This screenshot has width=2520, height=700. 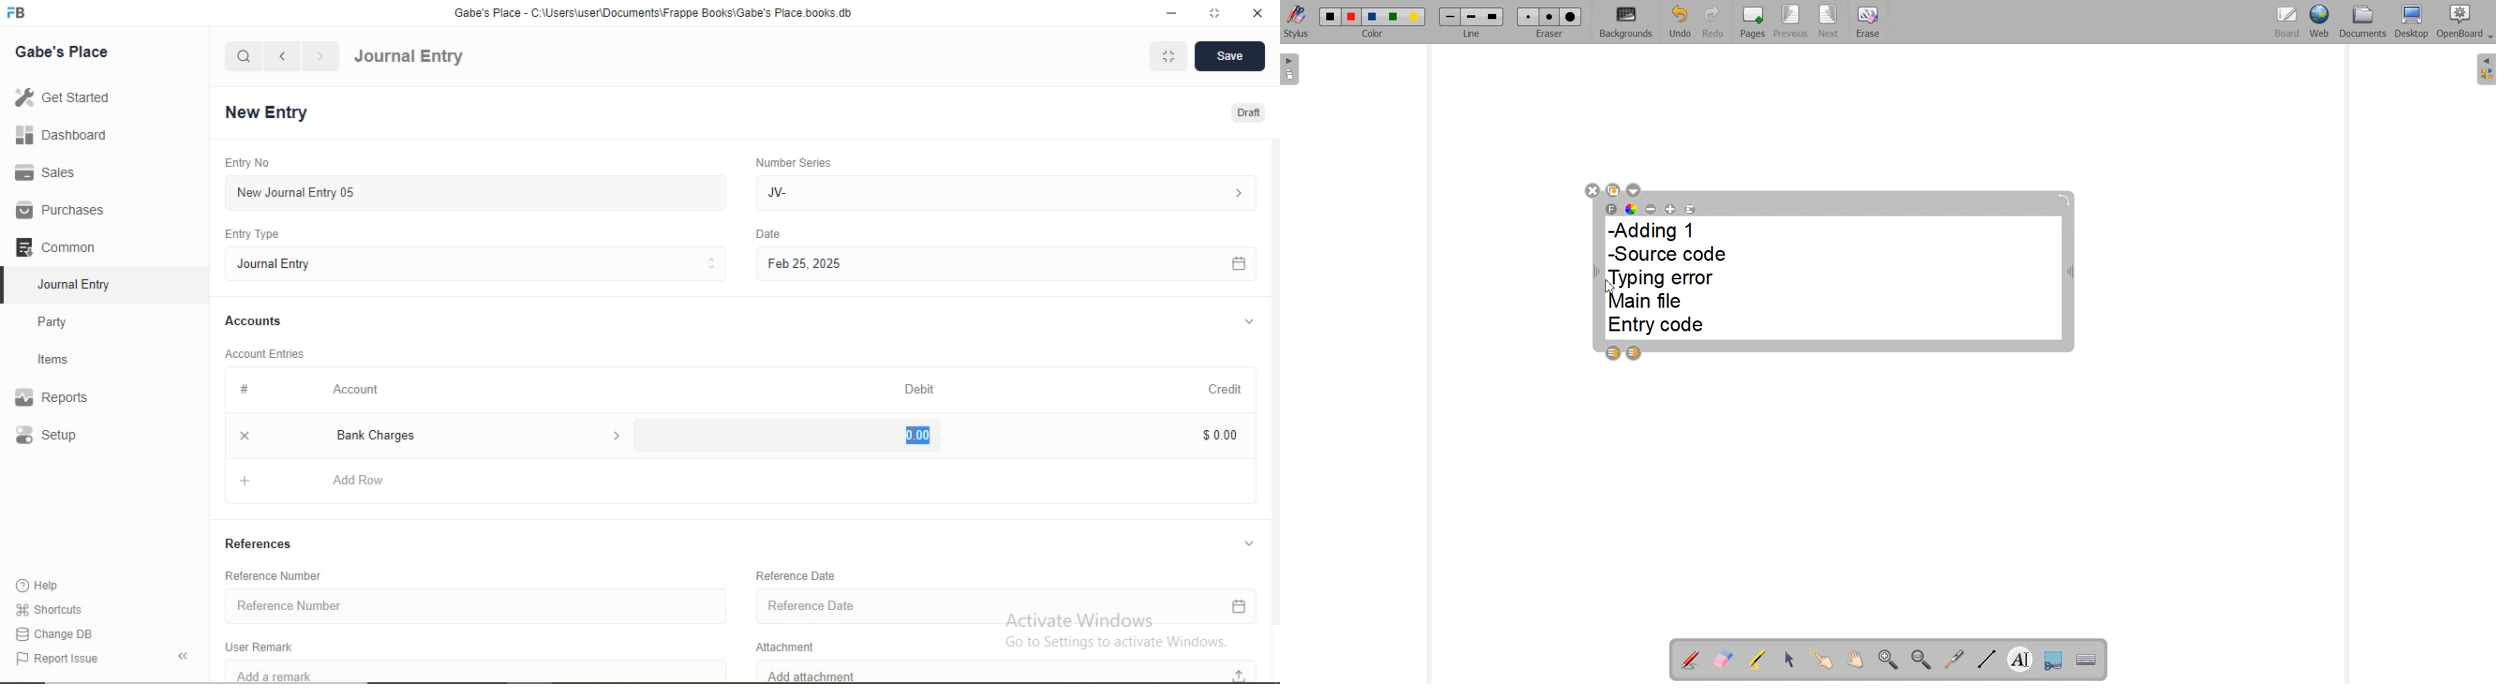 I want to click on Reports, so click(x=61, y=398).